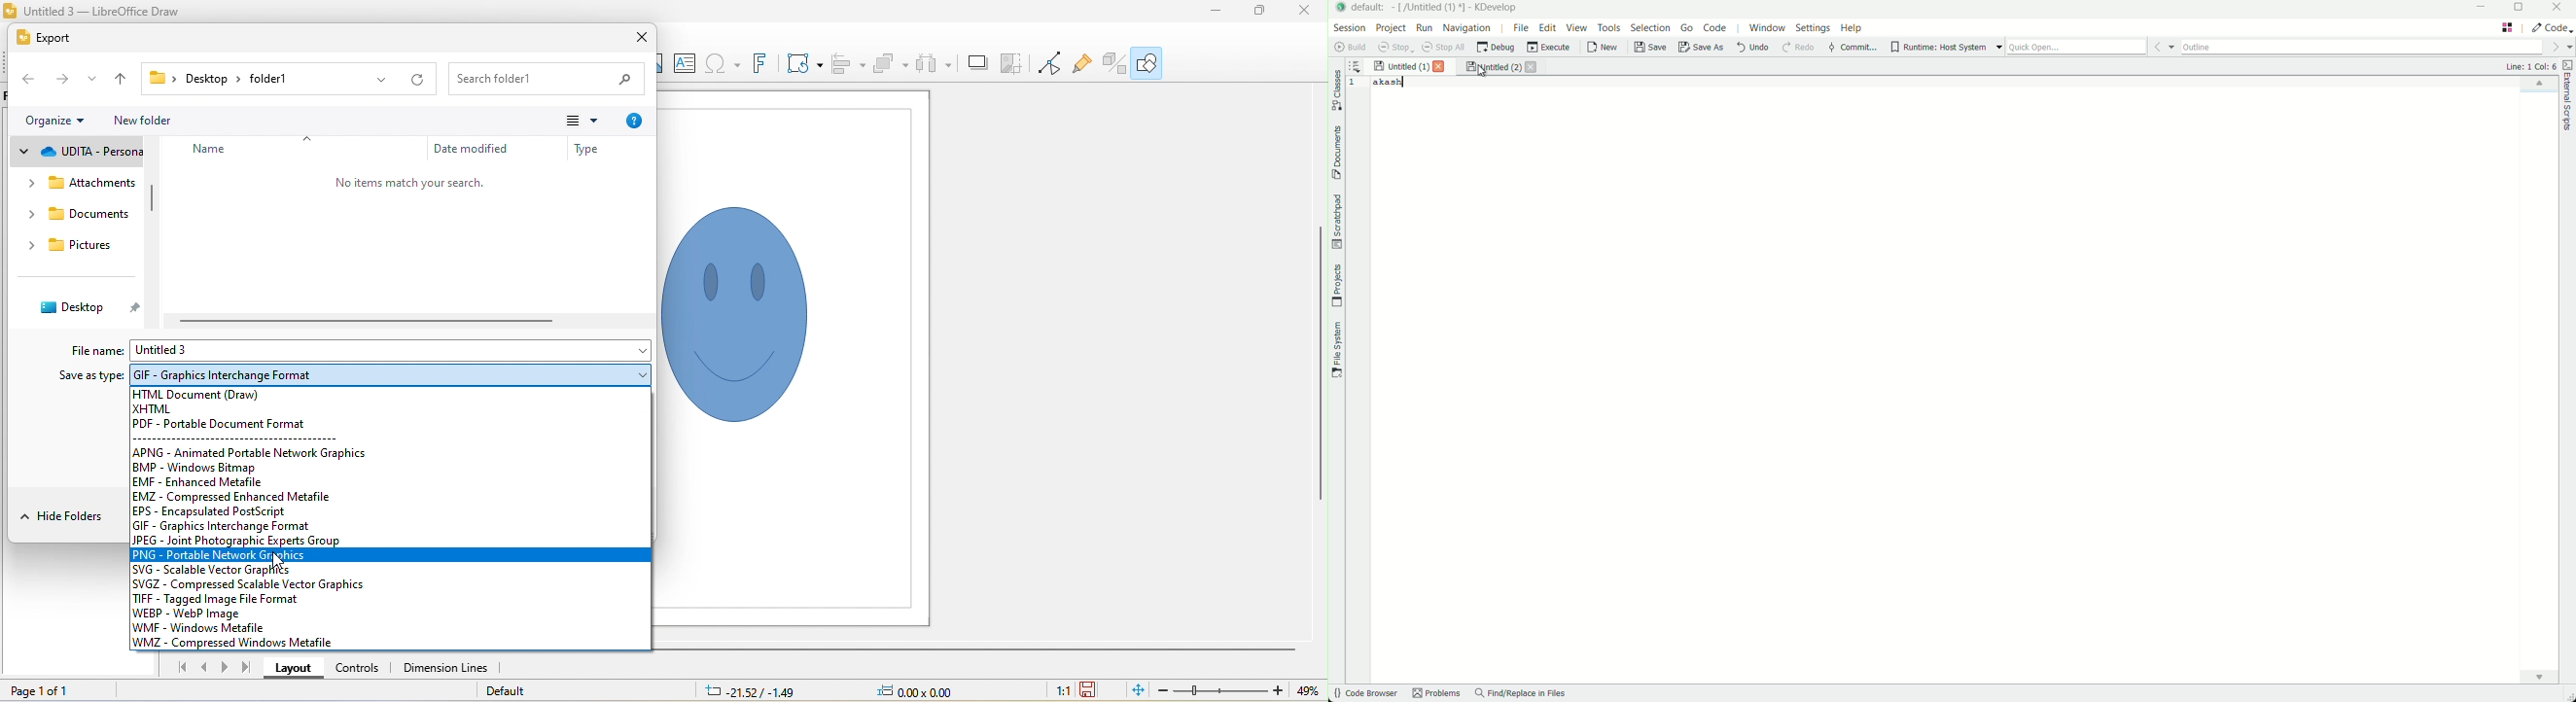  I want to click on drop down, so click(639, 348).